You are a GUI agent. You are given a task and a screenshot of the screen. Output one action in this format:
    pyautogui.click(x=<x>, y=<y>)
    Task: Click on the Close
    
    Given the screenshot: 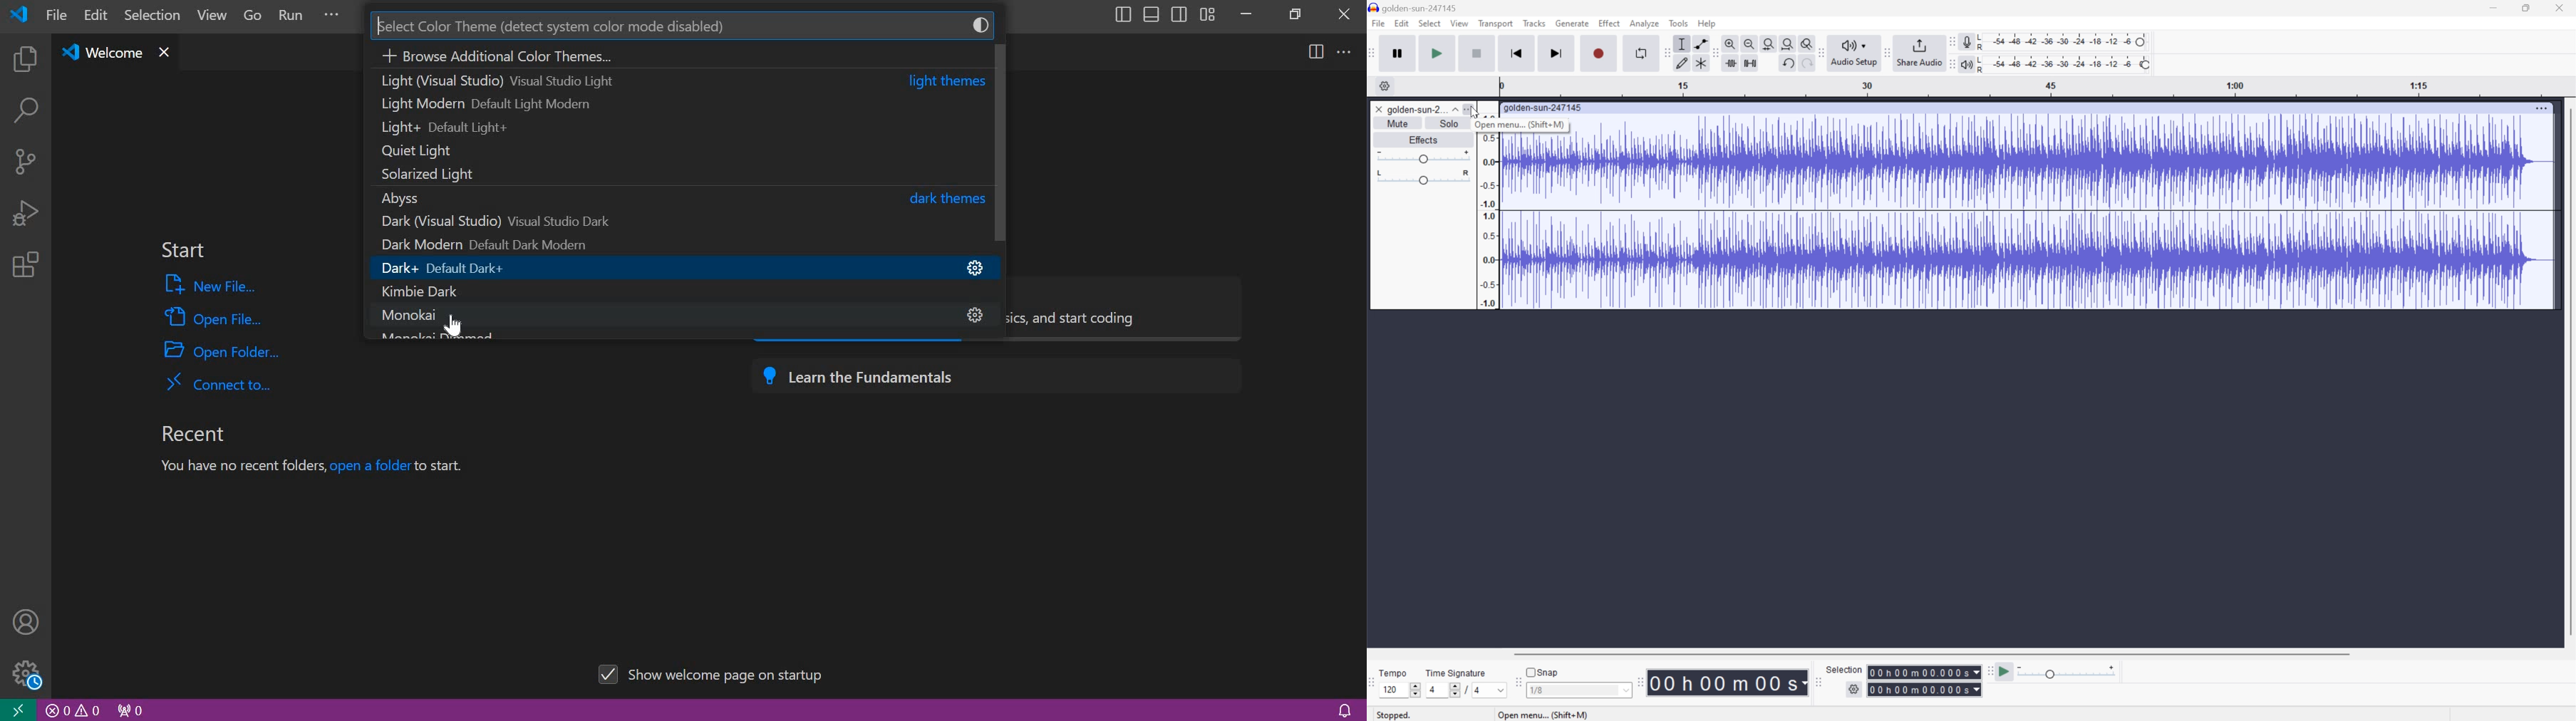 What is the action you would take?
    pyautogui.click(x=1378, y=109)
    